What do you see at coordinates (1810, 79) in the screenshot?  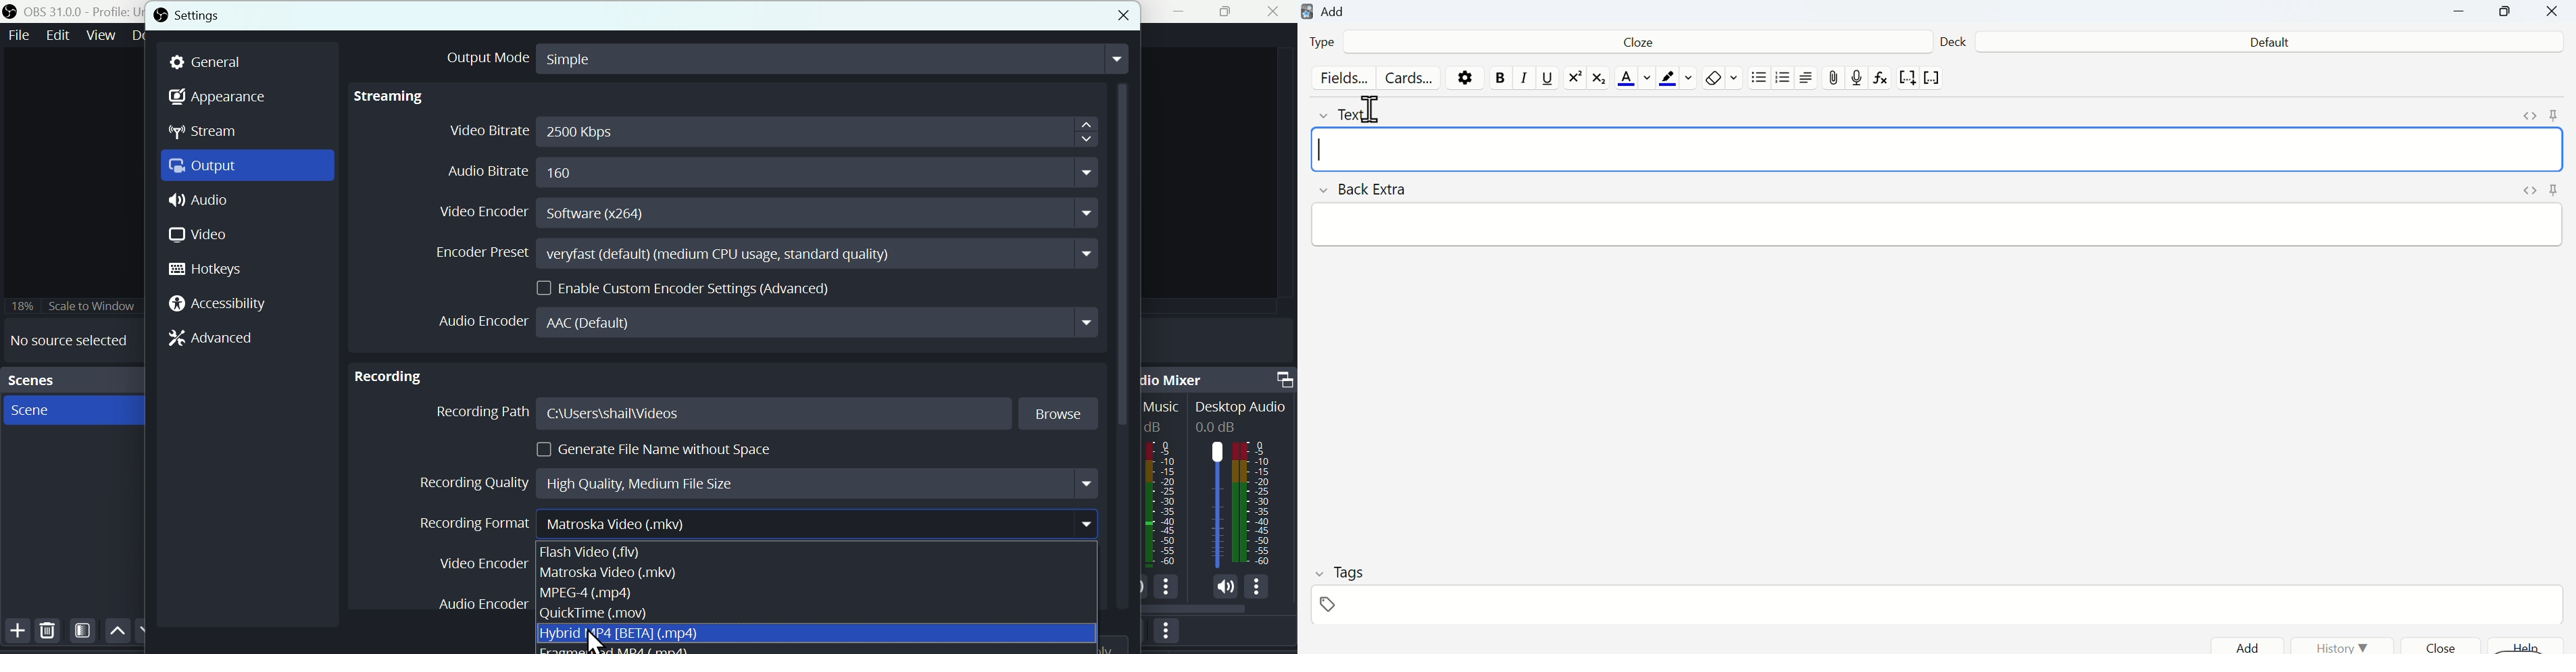 I see `Align` at bounding box center [1810, 79].